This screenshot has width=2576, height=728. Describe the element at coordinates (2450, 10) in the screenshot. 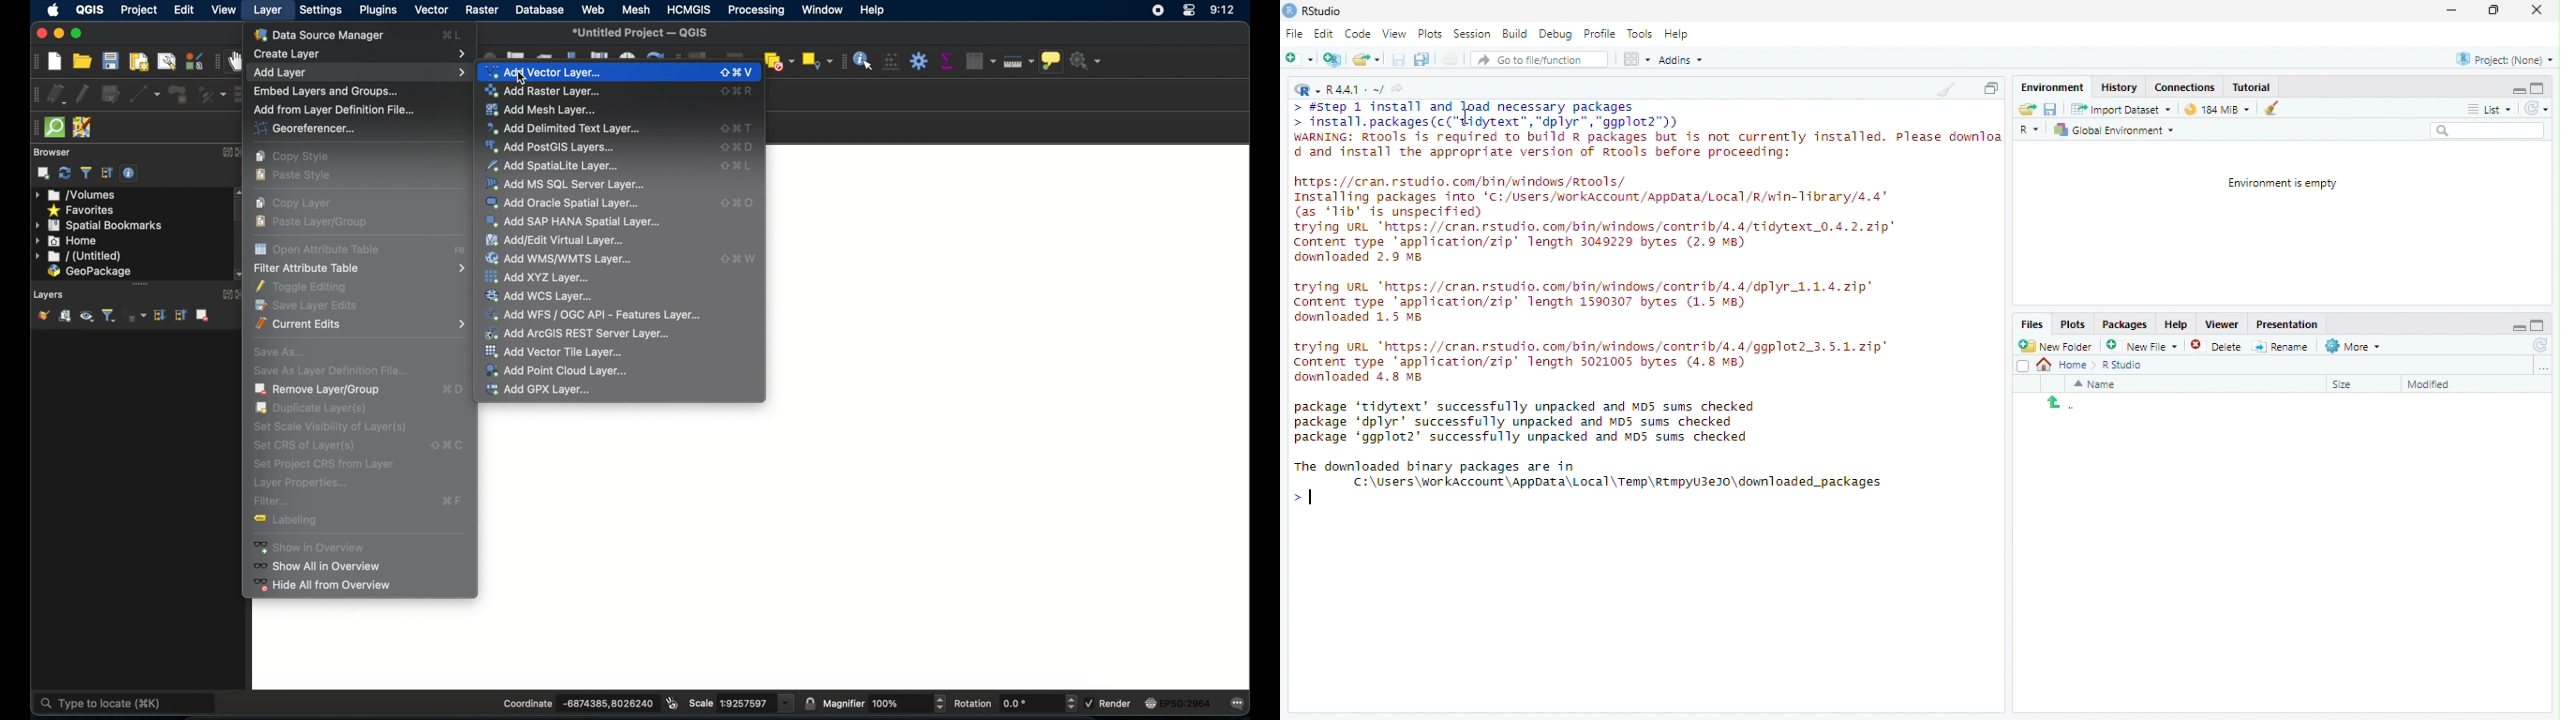

I see `Minimize` at that location.